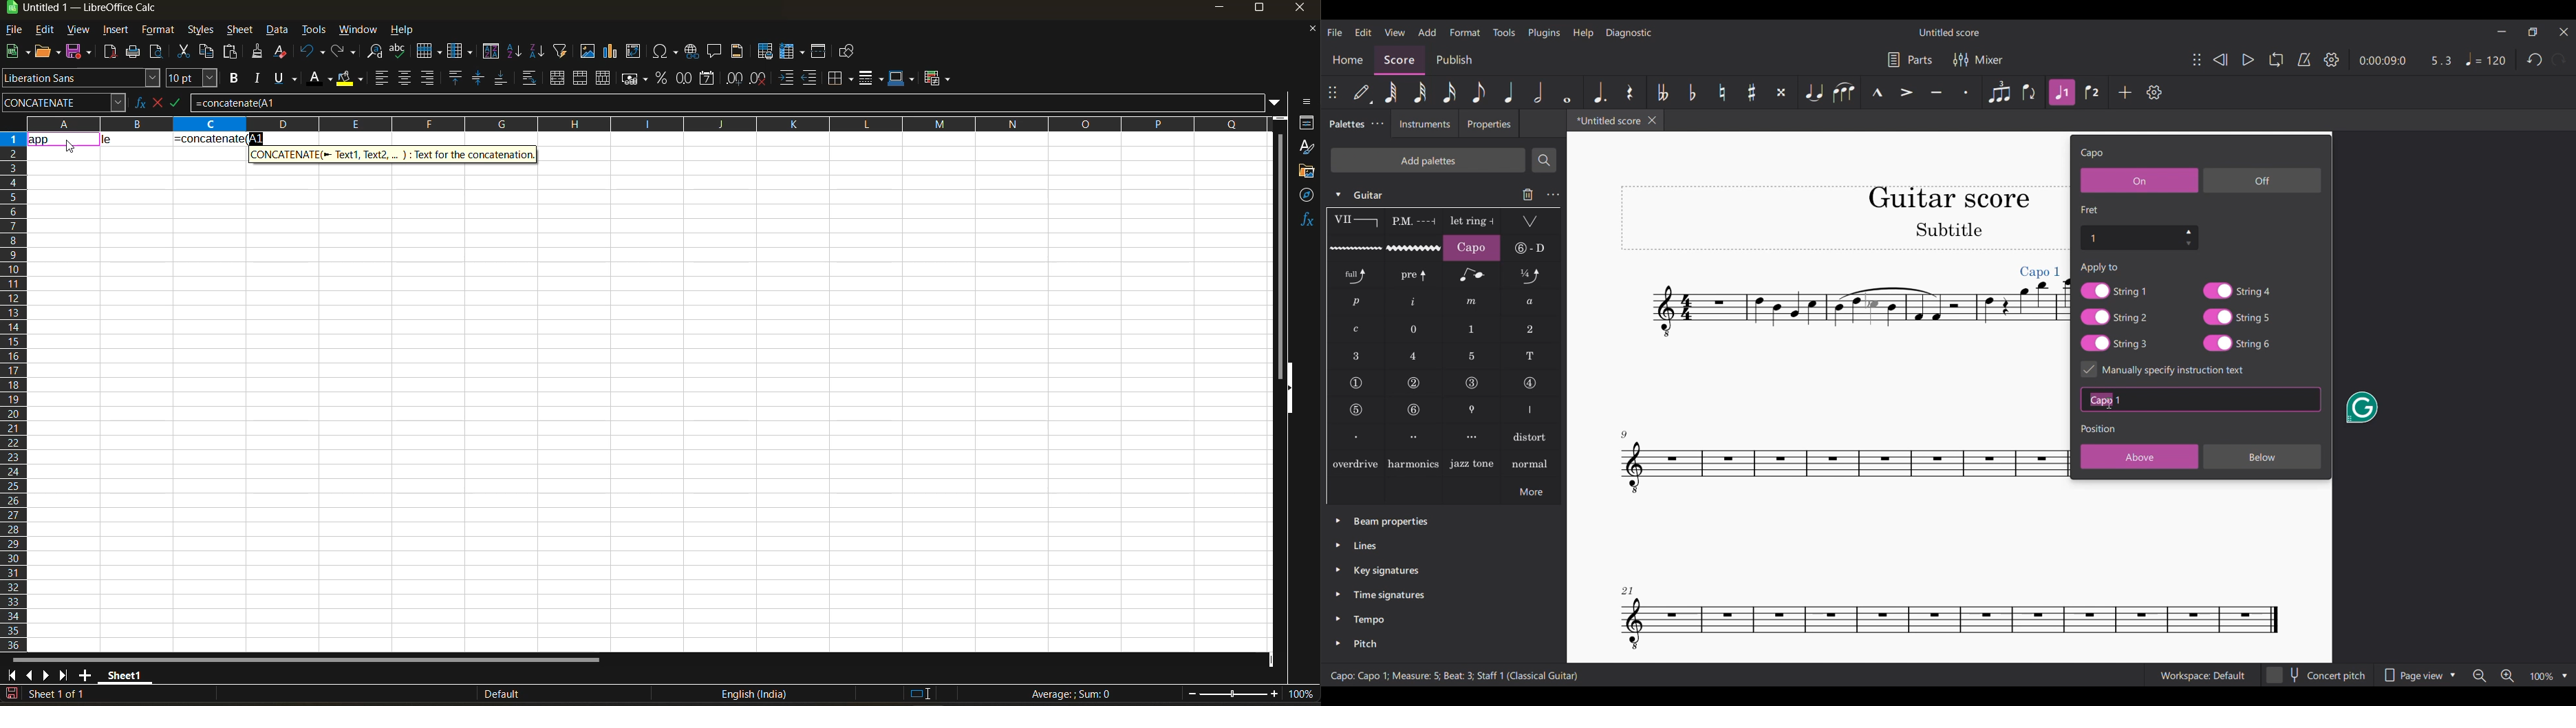 Image resolution: width=2576 pixels, height=728 pixels. What do you see at coordinates (1307, 195) in the screenshot?
I see `navigator` at bounding box center [1307, 195].